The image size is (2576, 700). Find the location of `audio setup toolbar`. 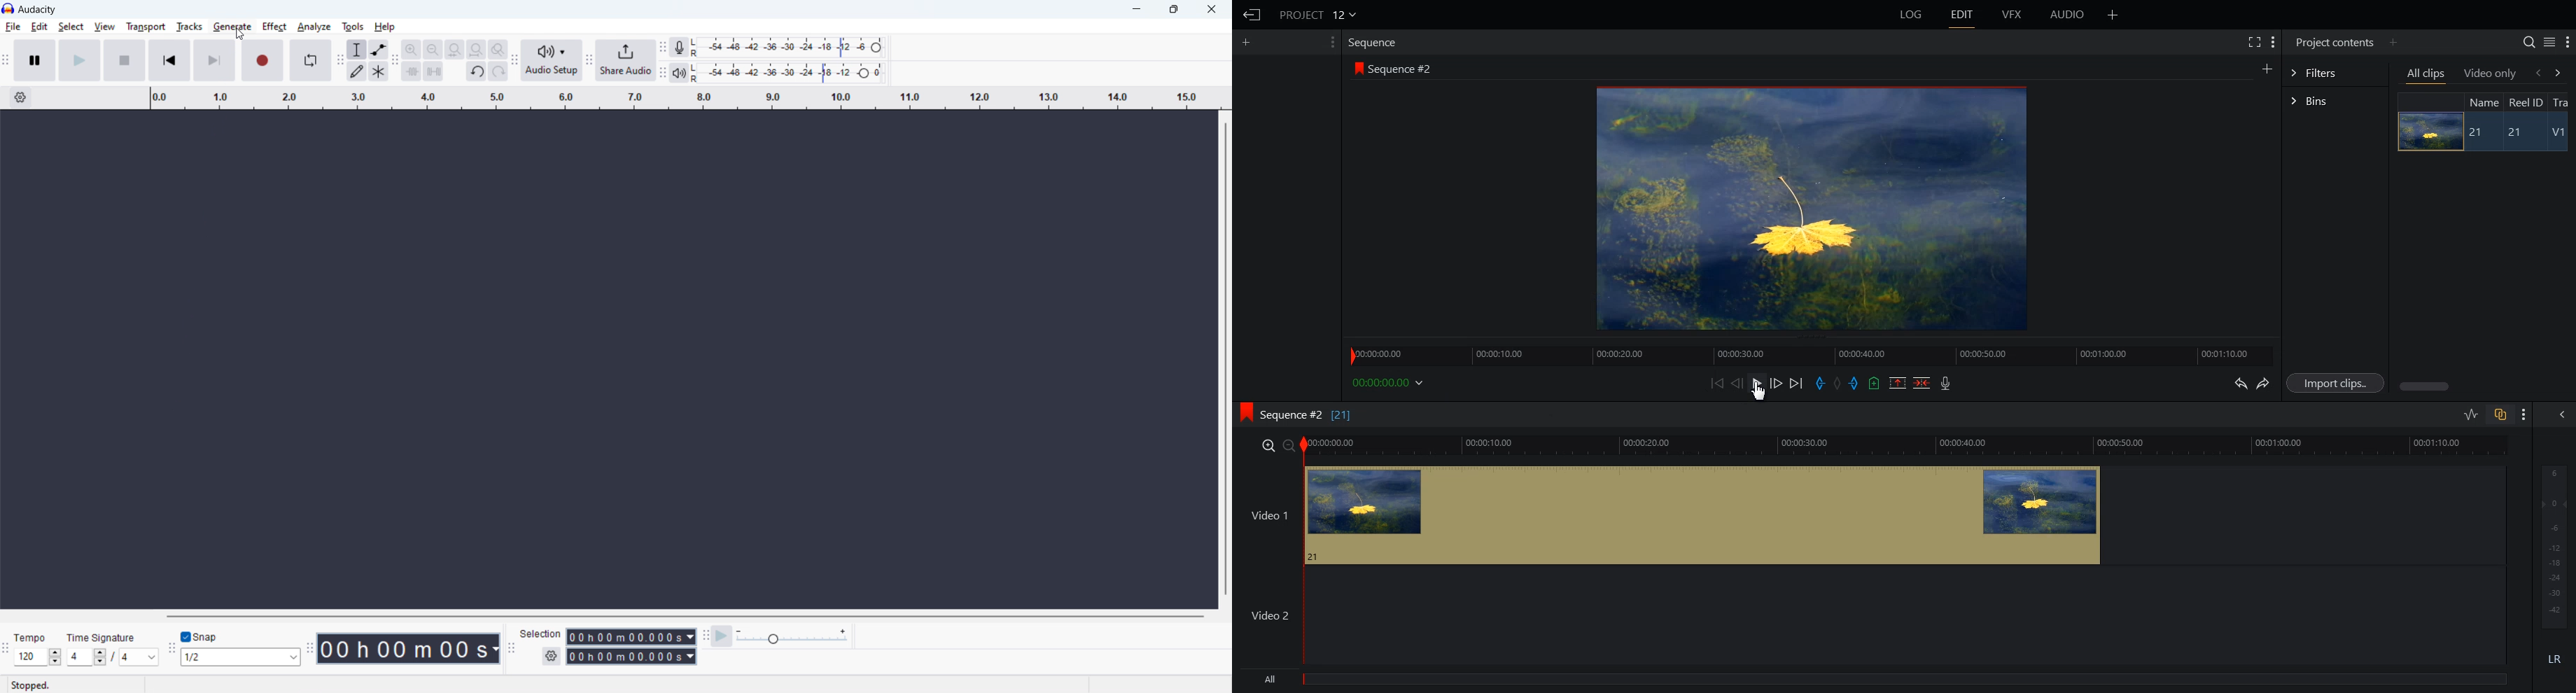

audio setup toolbar is located at coordinates (514, 60).